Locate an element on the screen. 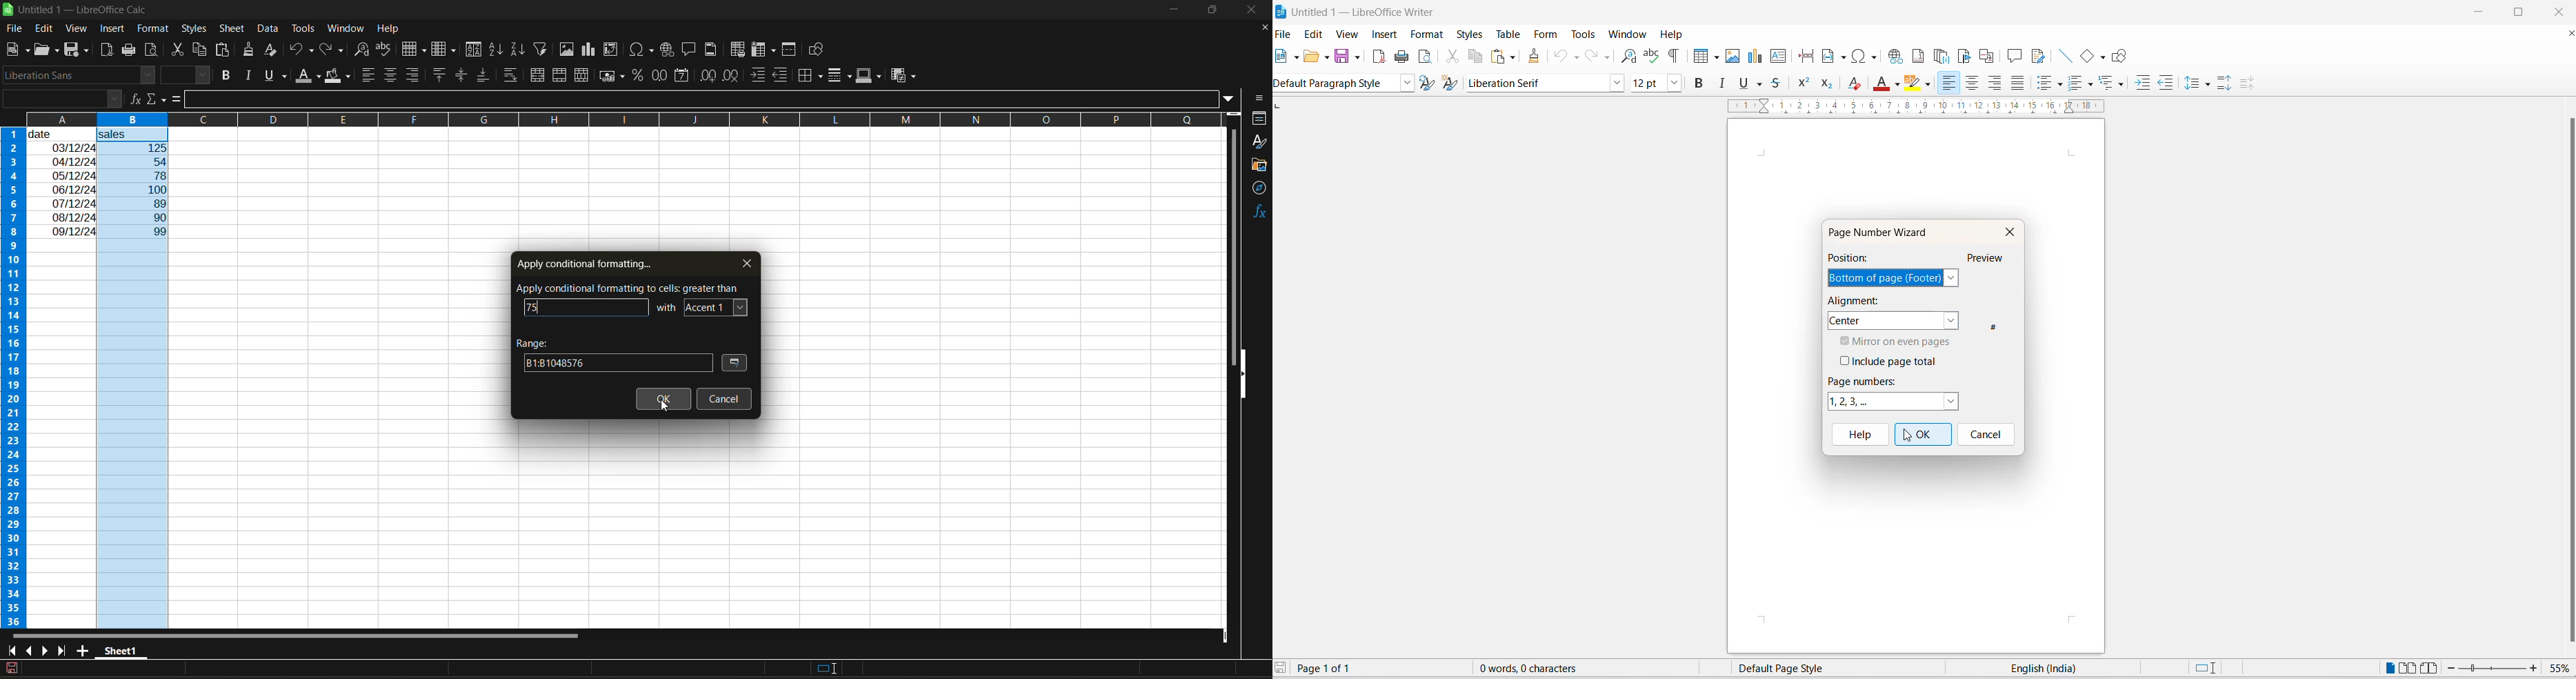  cancel is located at coordinates (723, 399).